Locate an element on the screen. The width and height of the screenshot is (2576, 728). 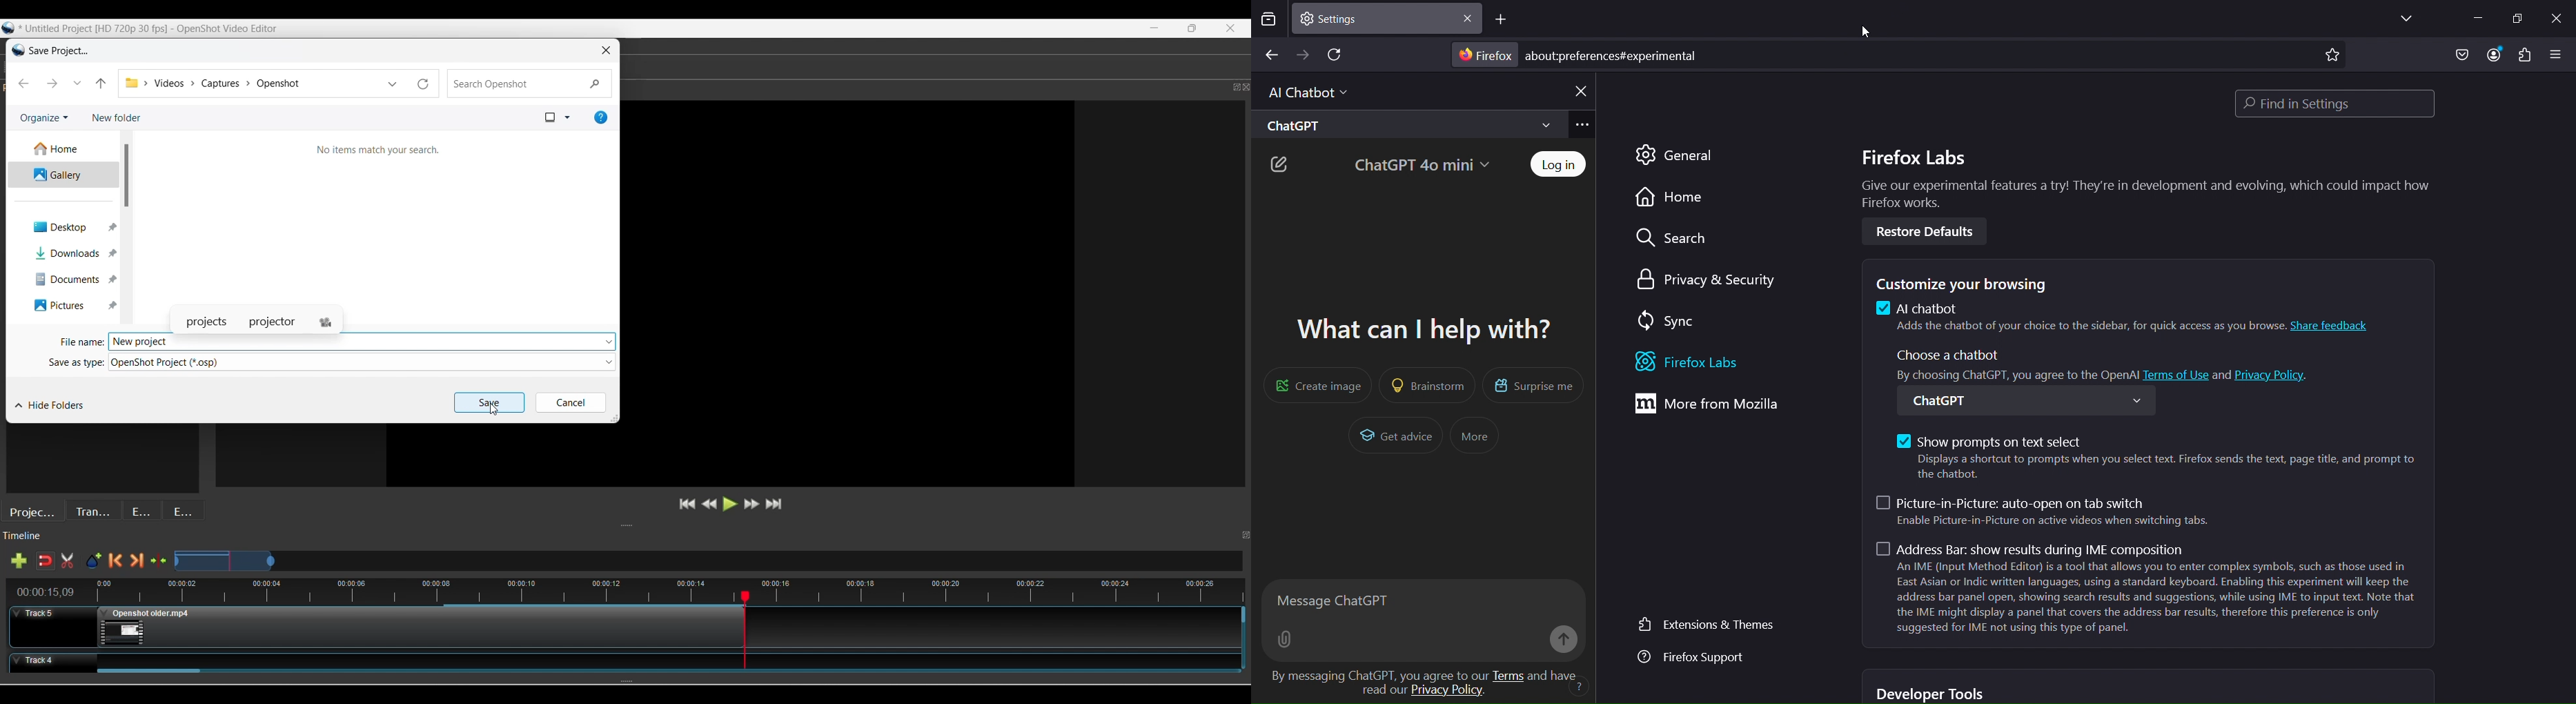
Message ChatGPT is located at coordinates (1421, 599).